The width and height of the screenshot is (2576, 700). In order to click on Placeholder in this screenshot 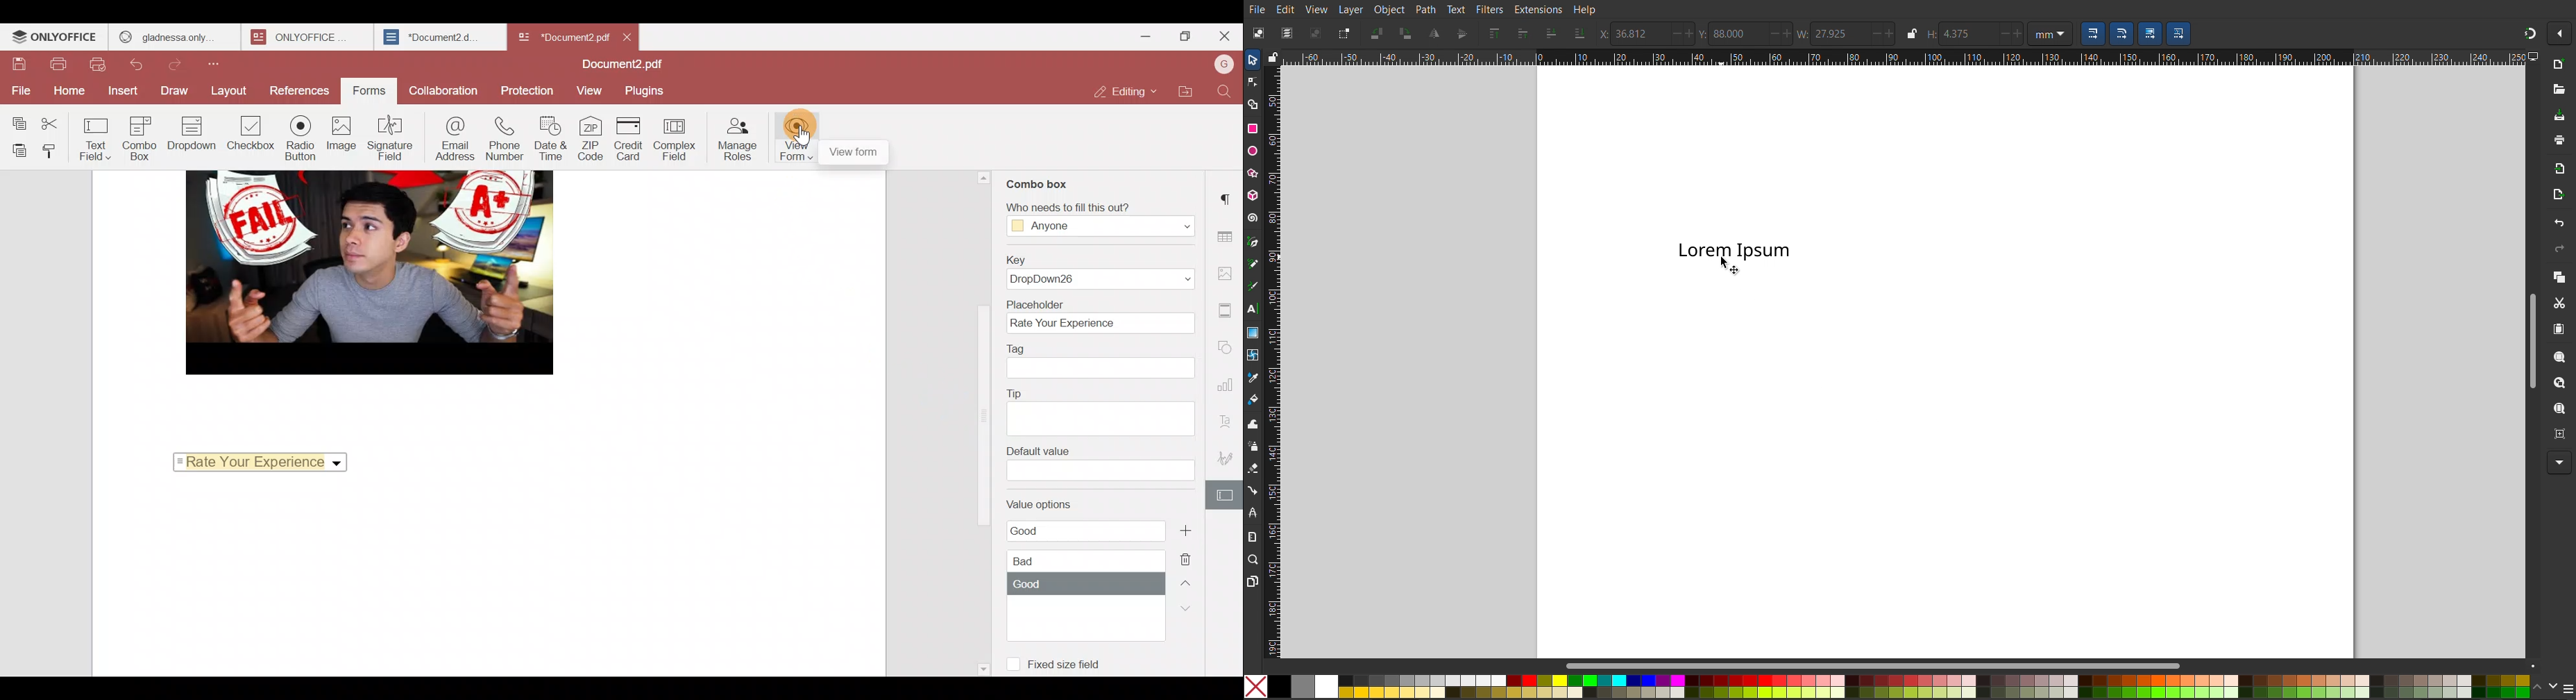, I will do `click(1099, 315)`.